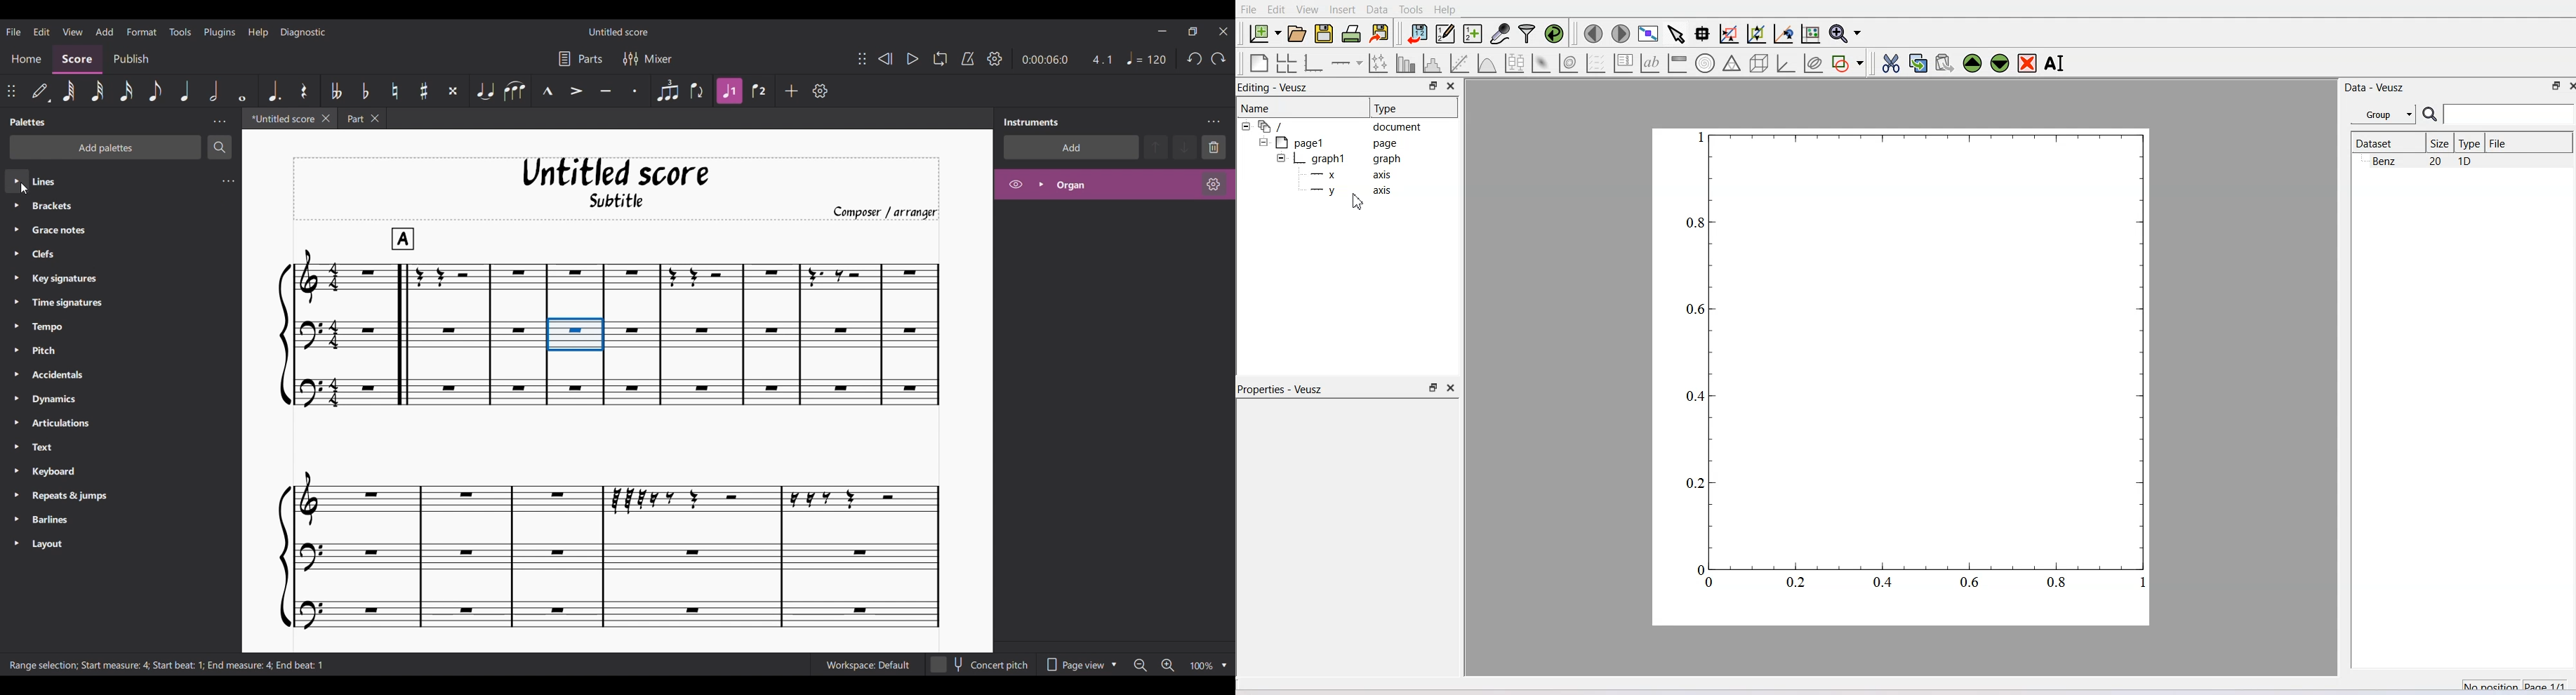 The height and width of the screenshot is (700, 2576). I want to click on Close current tab, so click(326, 118).